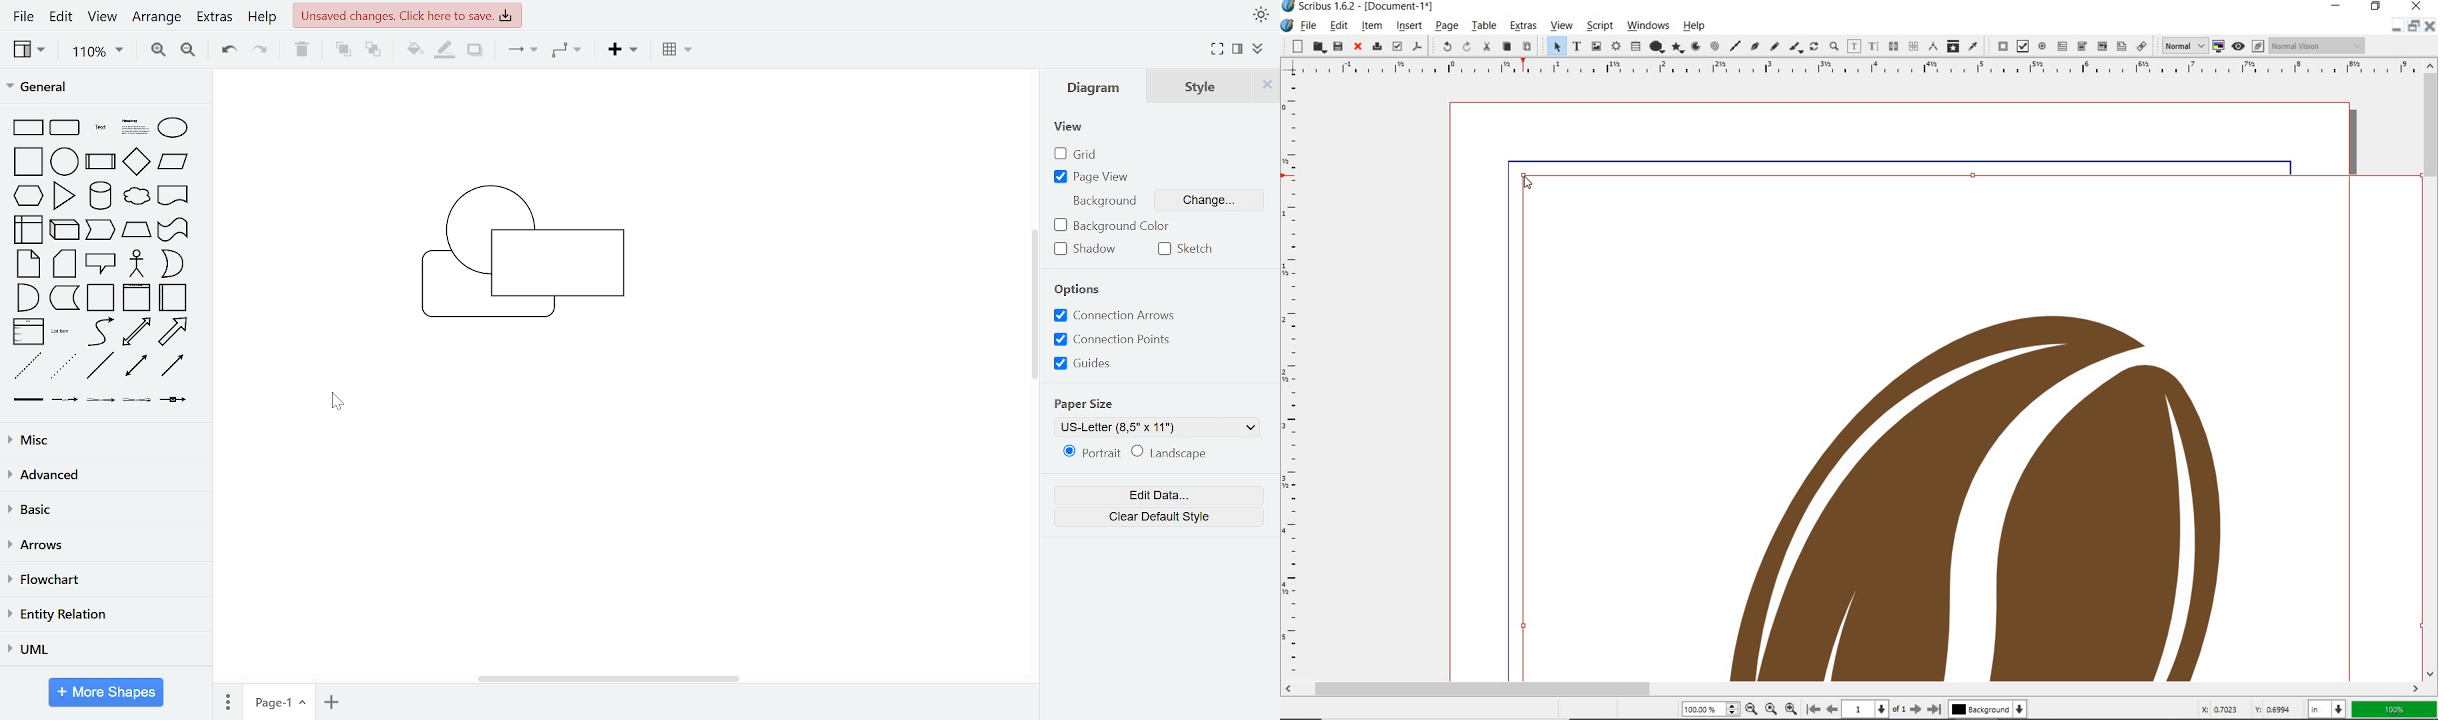  Describe the element at coordinates (1595, 48) in the screenshot. I see `image frame` at that location.